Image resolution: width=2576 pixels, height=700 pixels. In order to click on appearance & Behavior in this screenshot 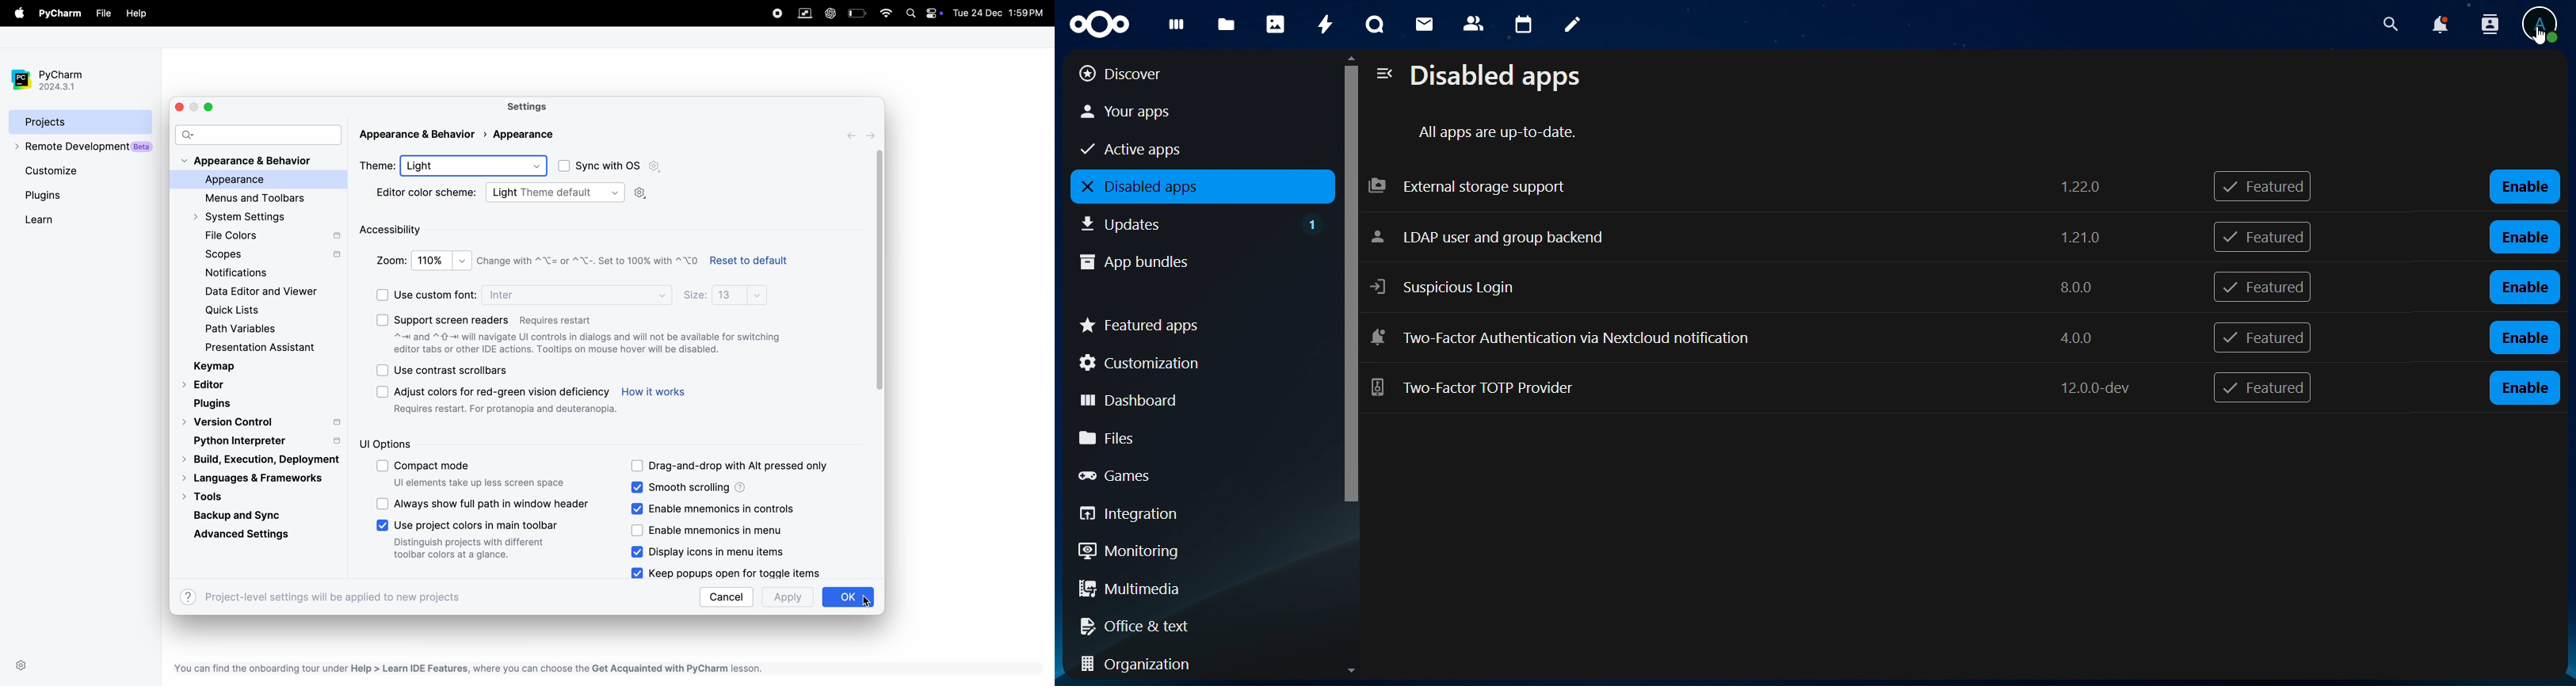, I will do `click(256, 162)`.